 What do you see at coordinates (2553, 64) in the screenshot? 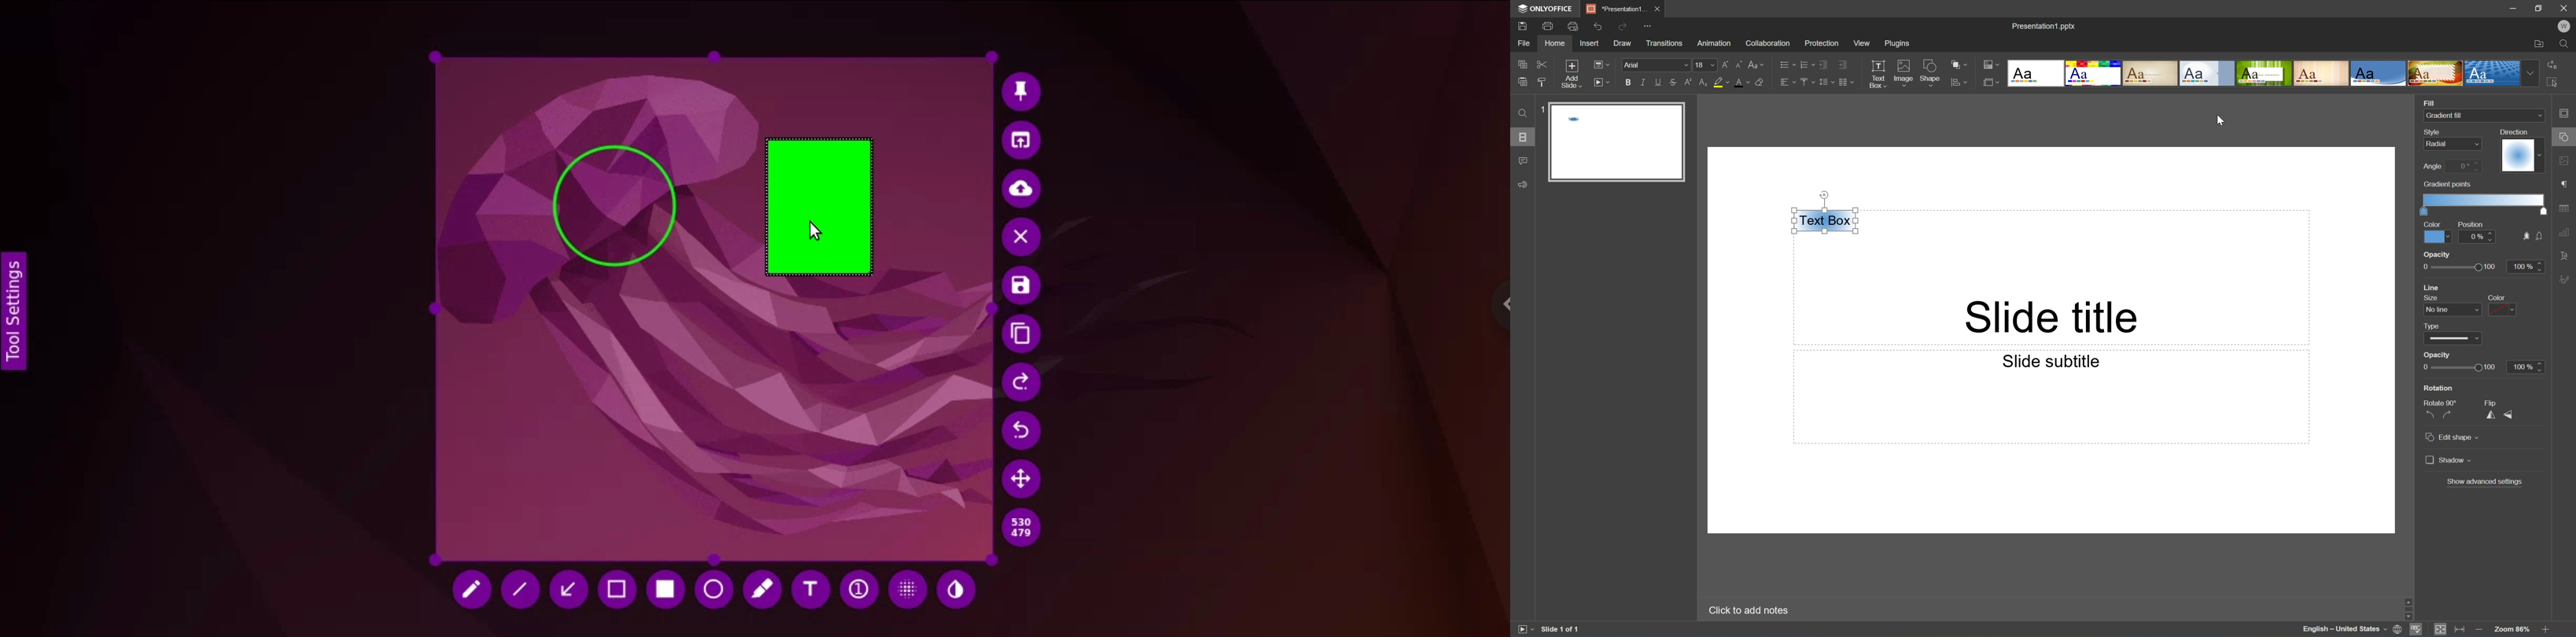
I see `Replace` at bounding box center [2553, 64].